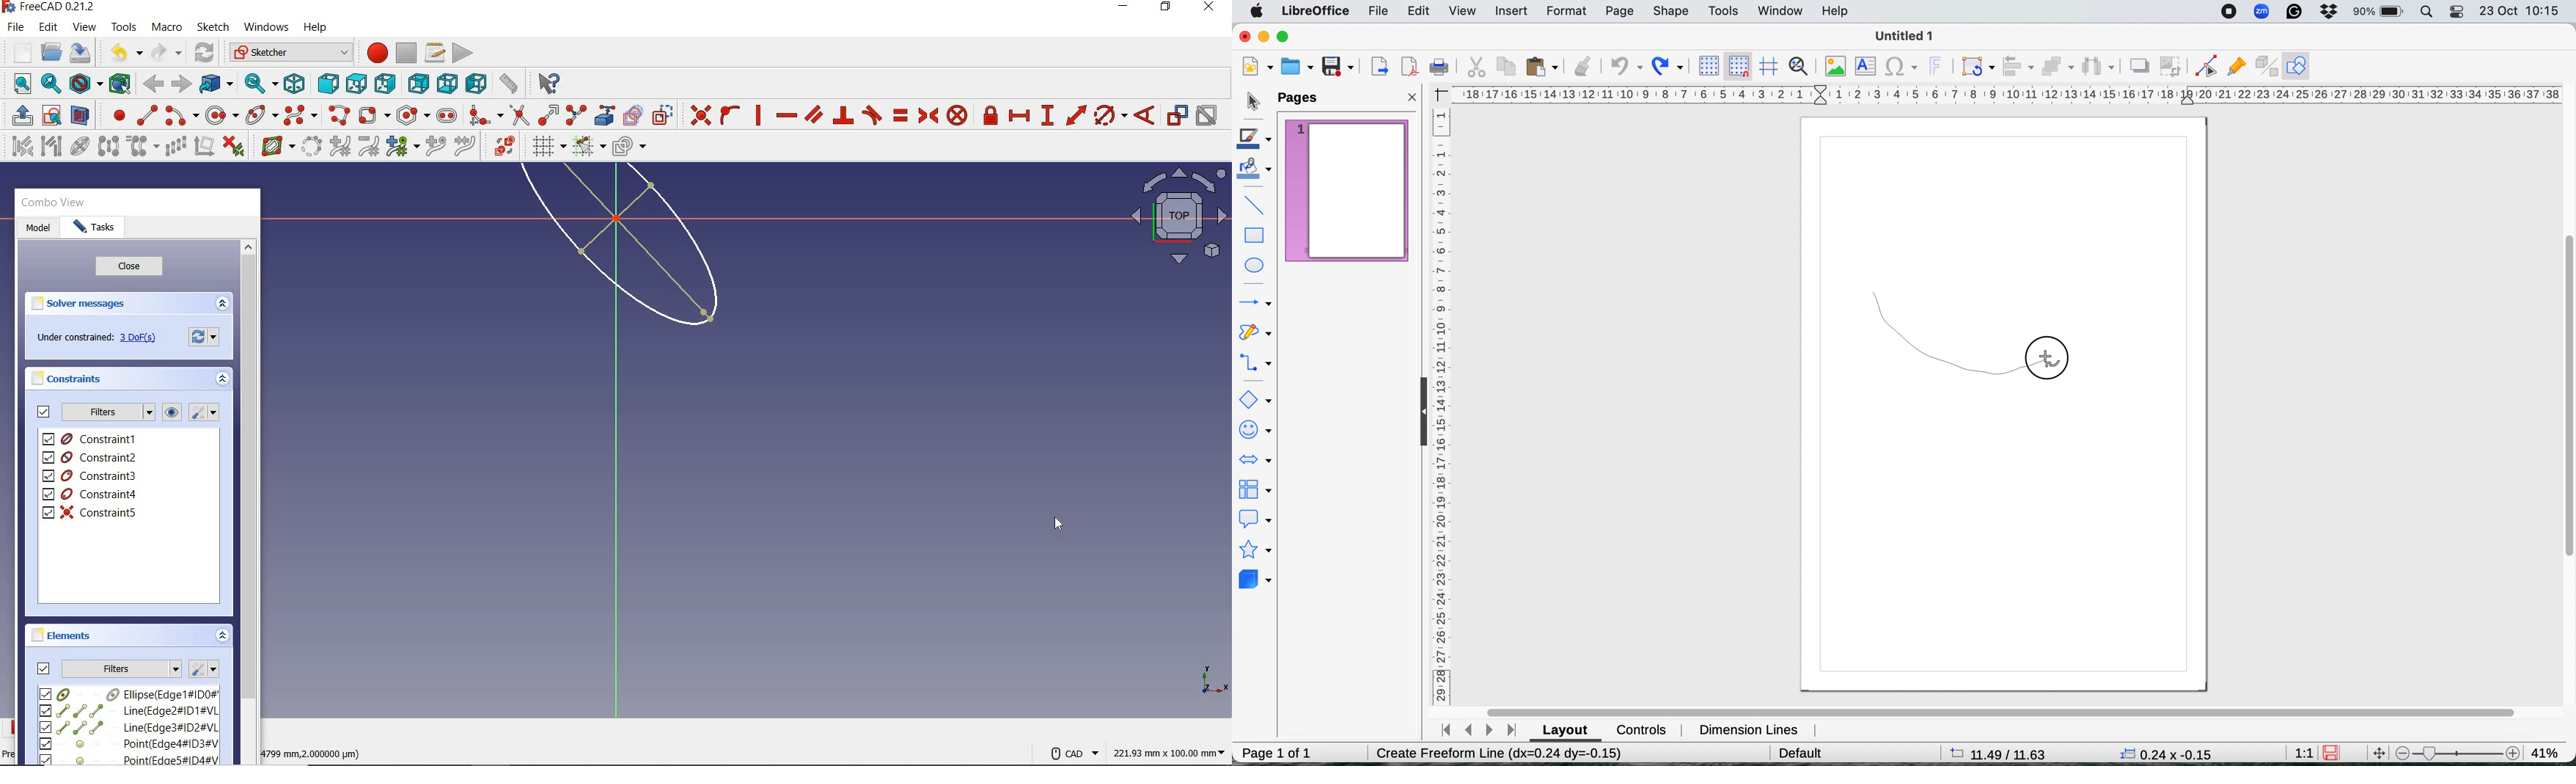  What do you see at coordinates (1178, 114) in the screenshot?
I see `toggle driving/ reference constraint` at bounding box center [1178, 114].